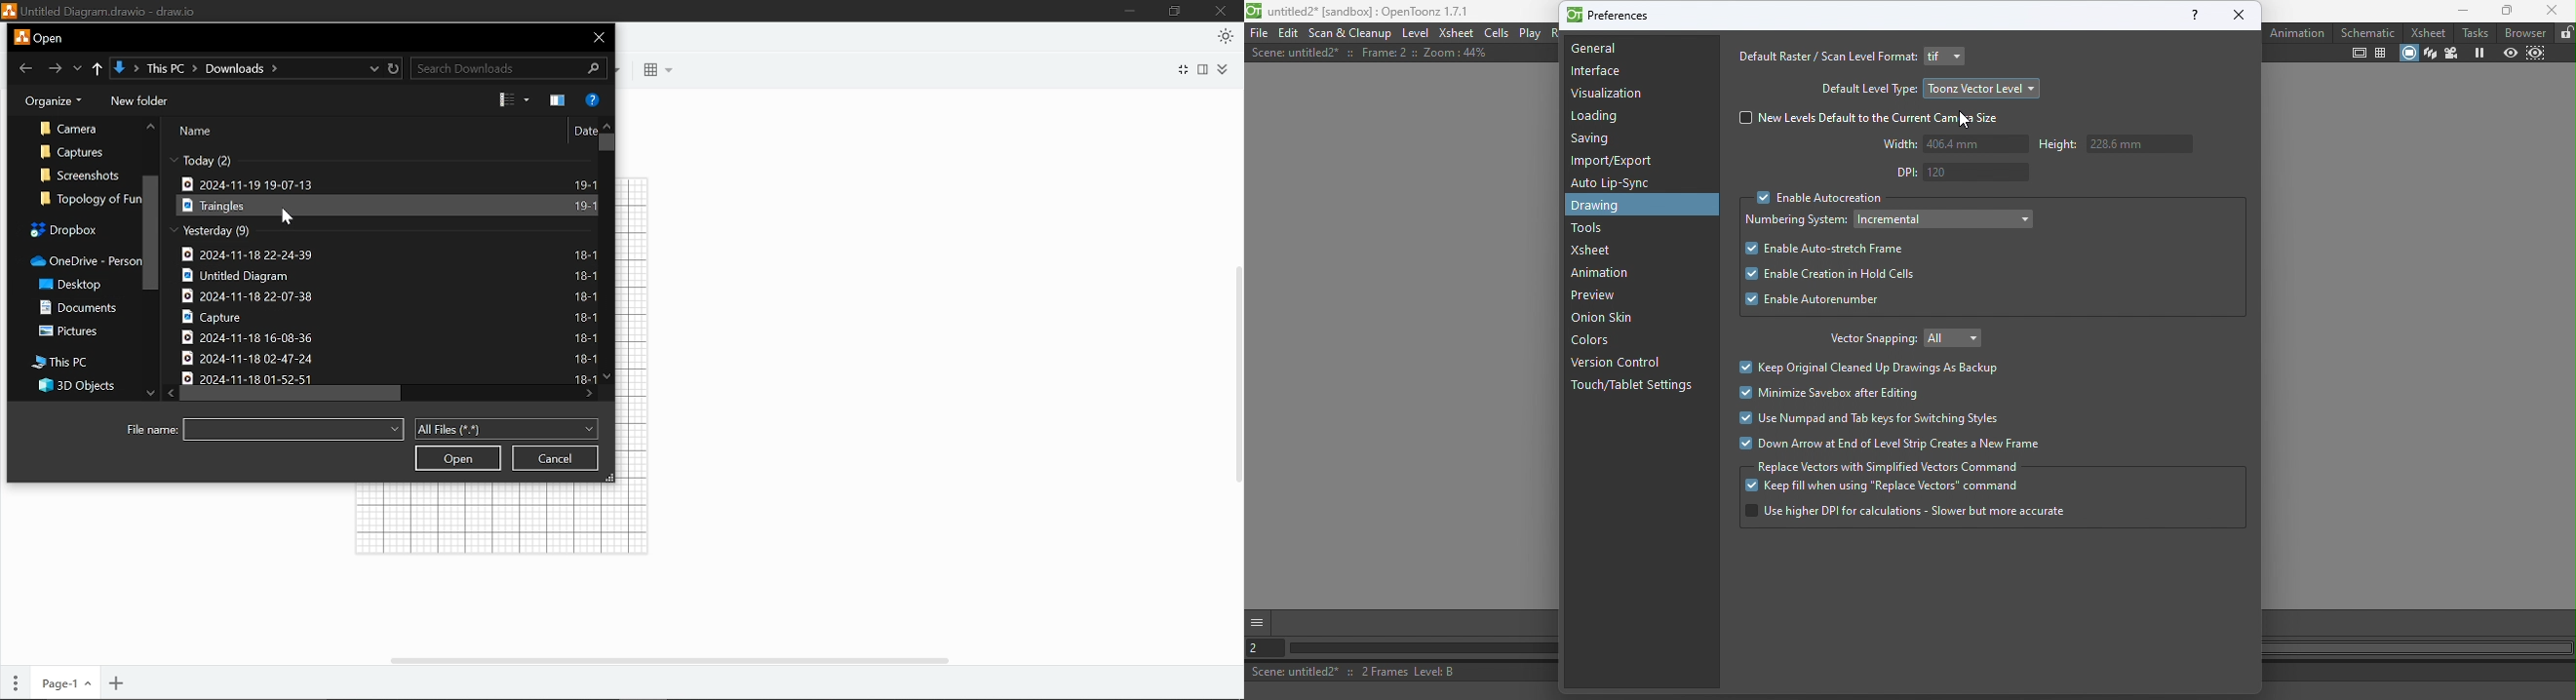  I want to click on Cursor, so click(1964, 121).